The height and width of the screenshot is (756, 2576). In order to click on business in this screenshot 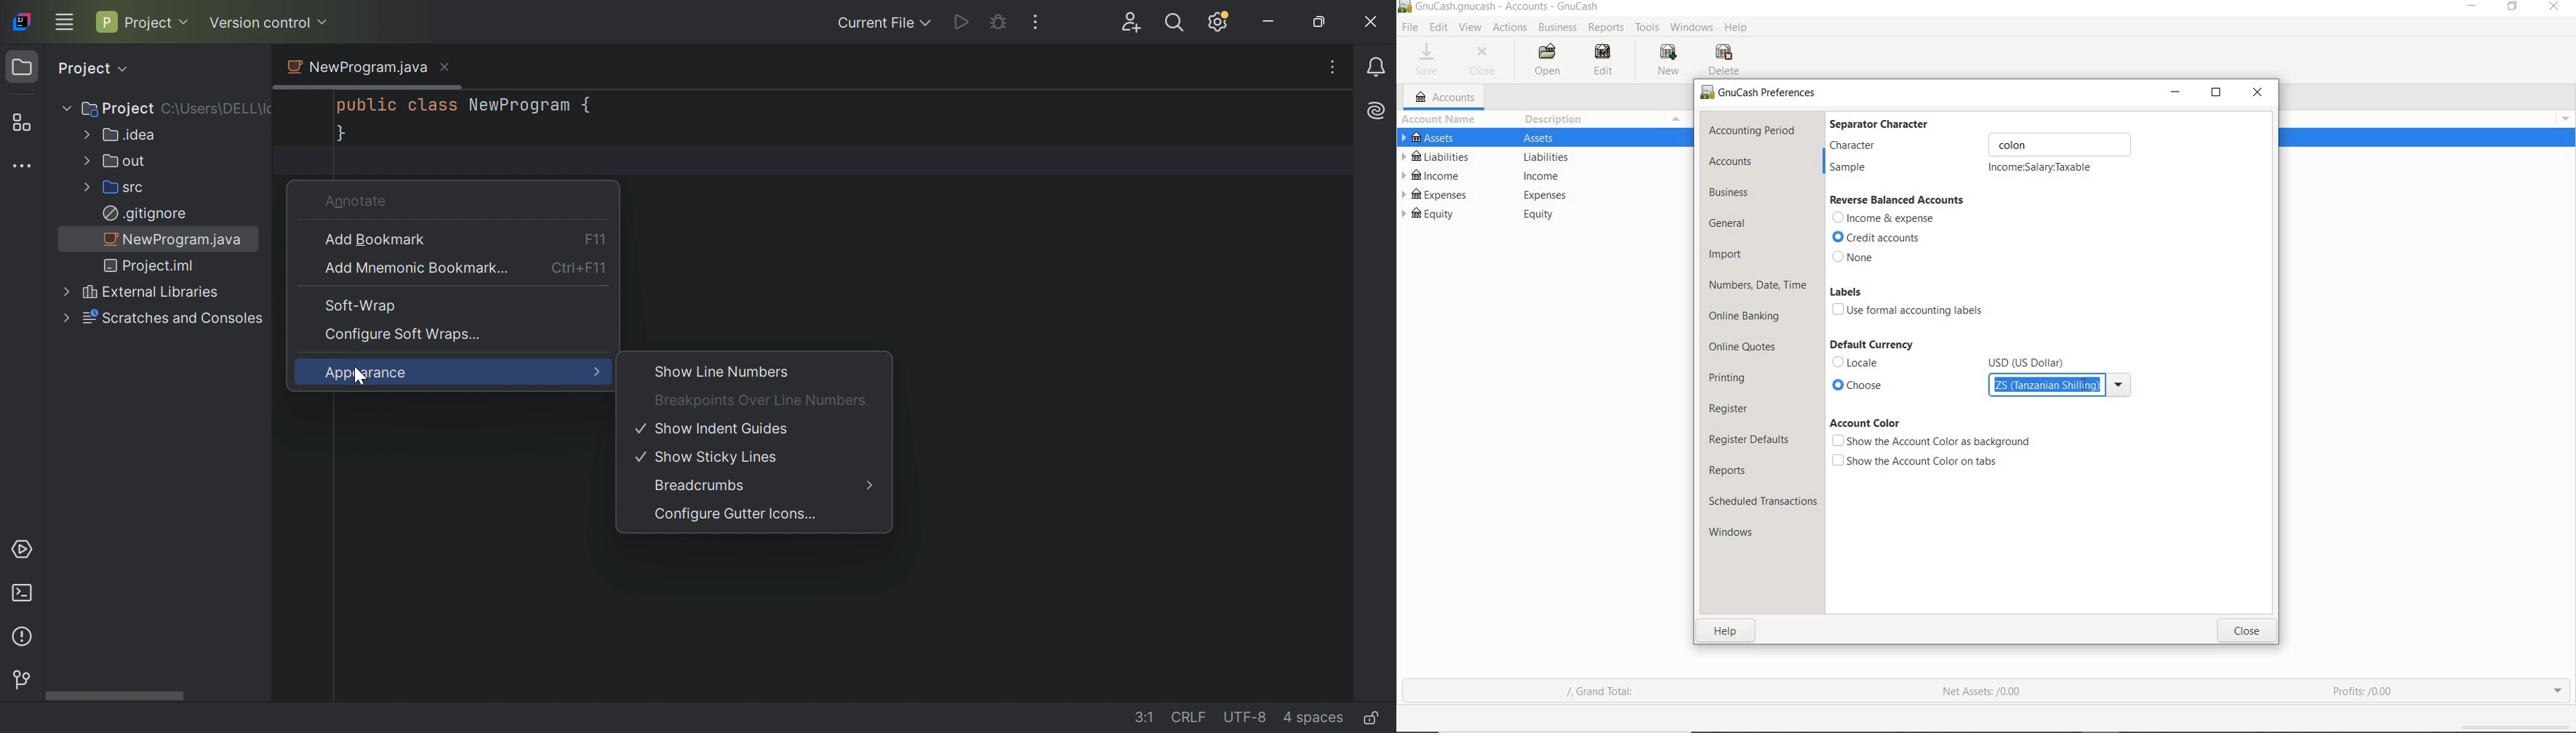, I will do `click(1733, 194)`.